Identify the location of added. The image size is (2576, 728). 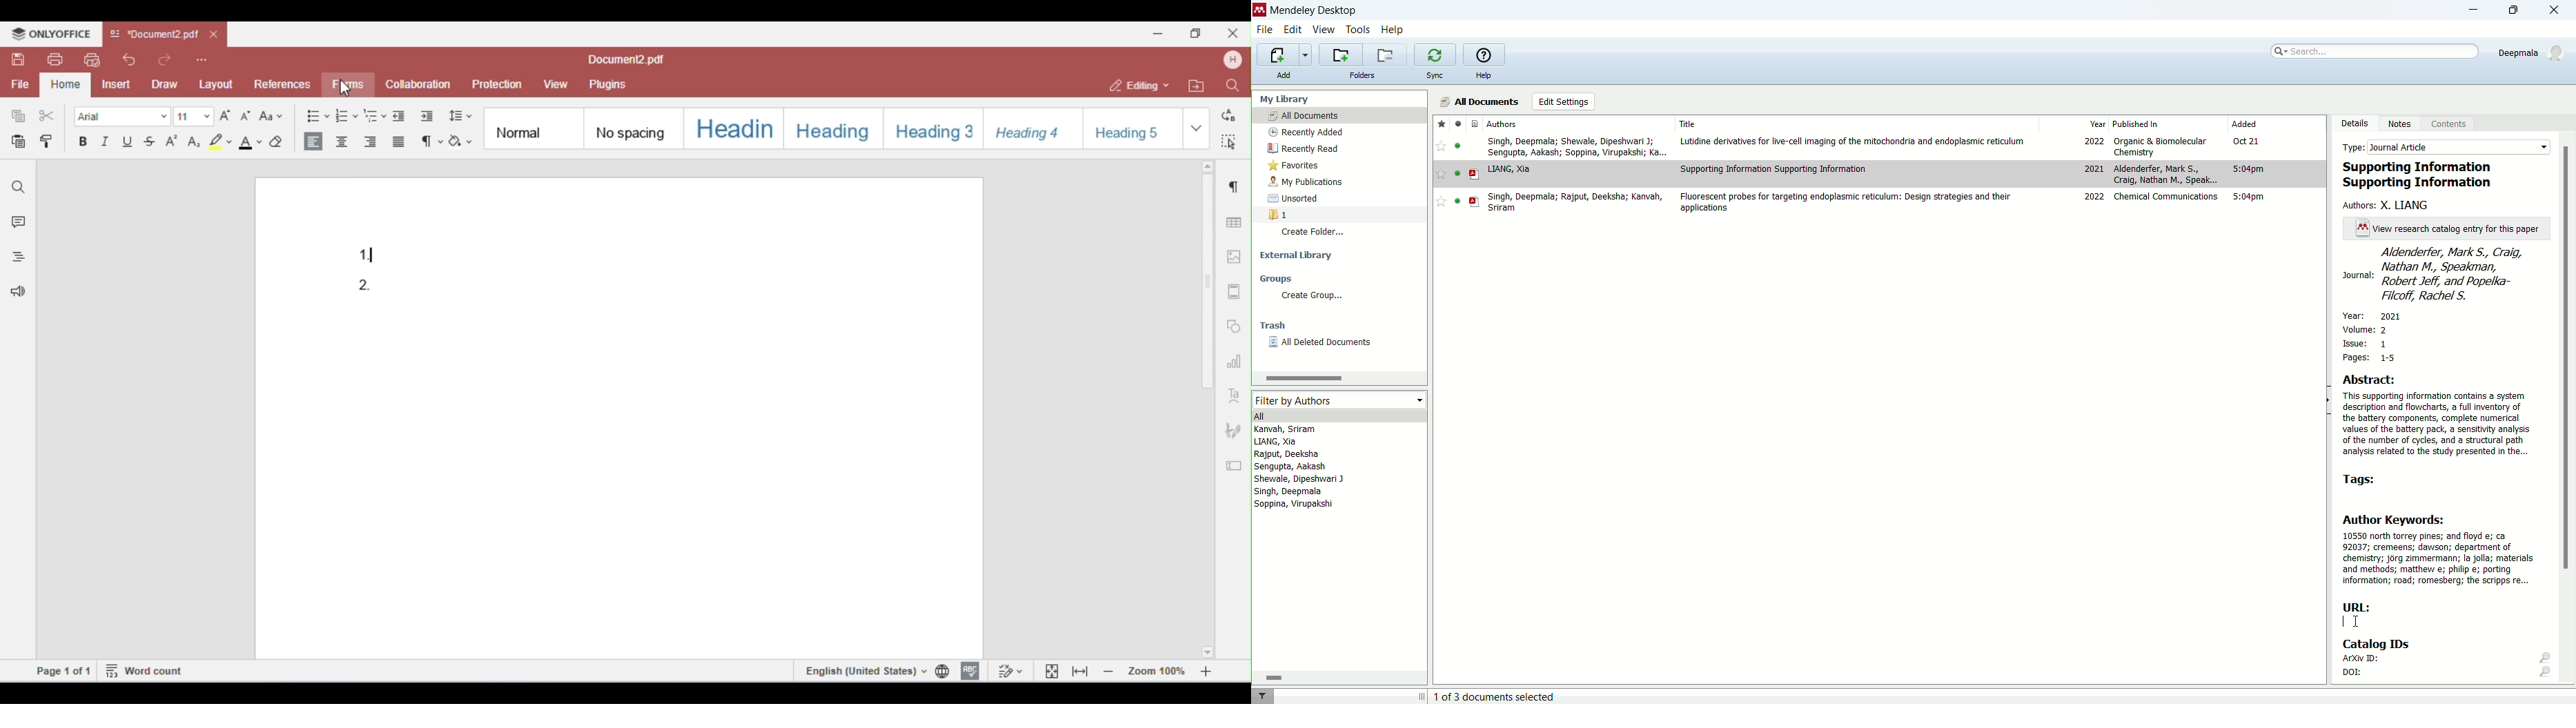
(2244, 123).